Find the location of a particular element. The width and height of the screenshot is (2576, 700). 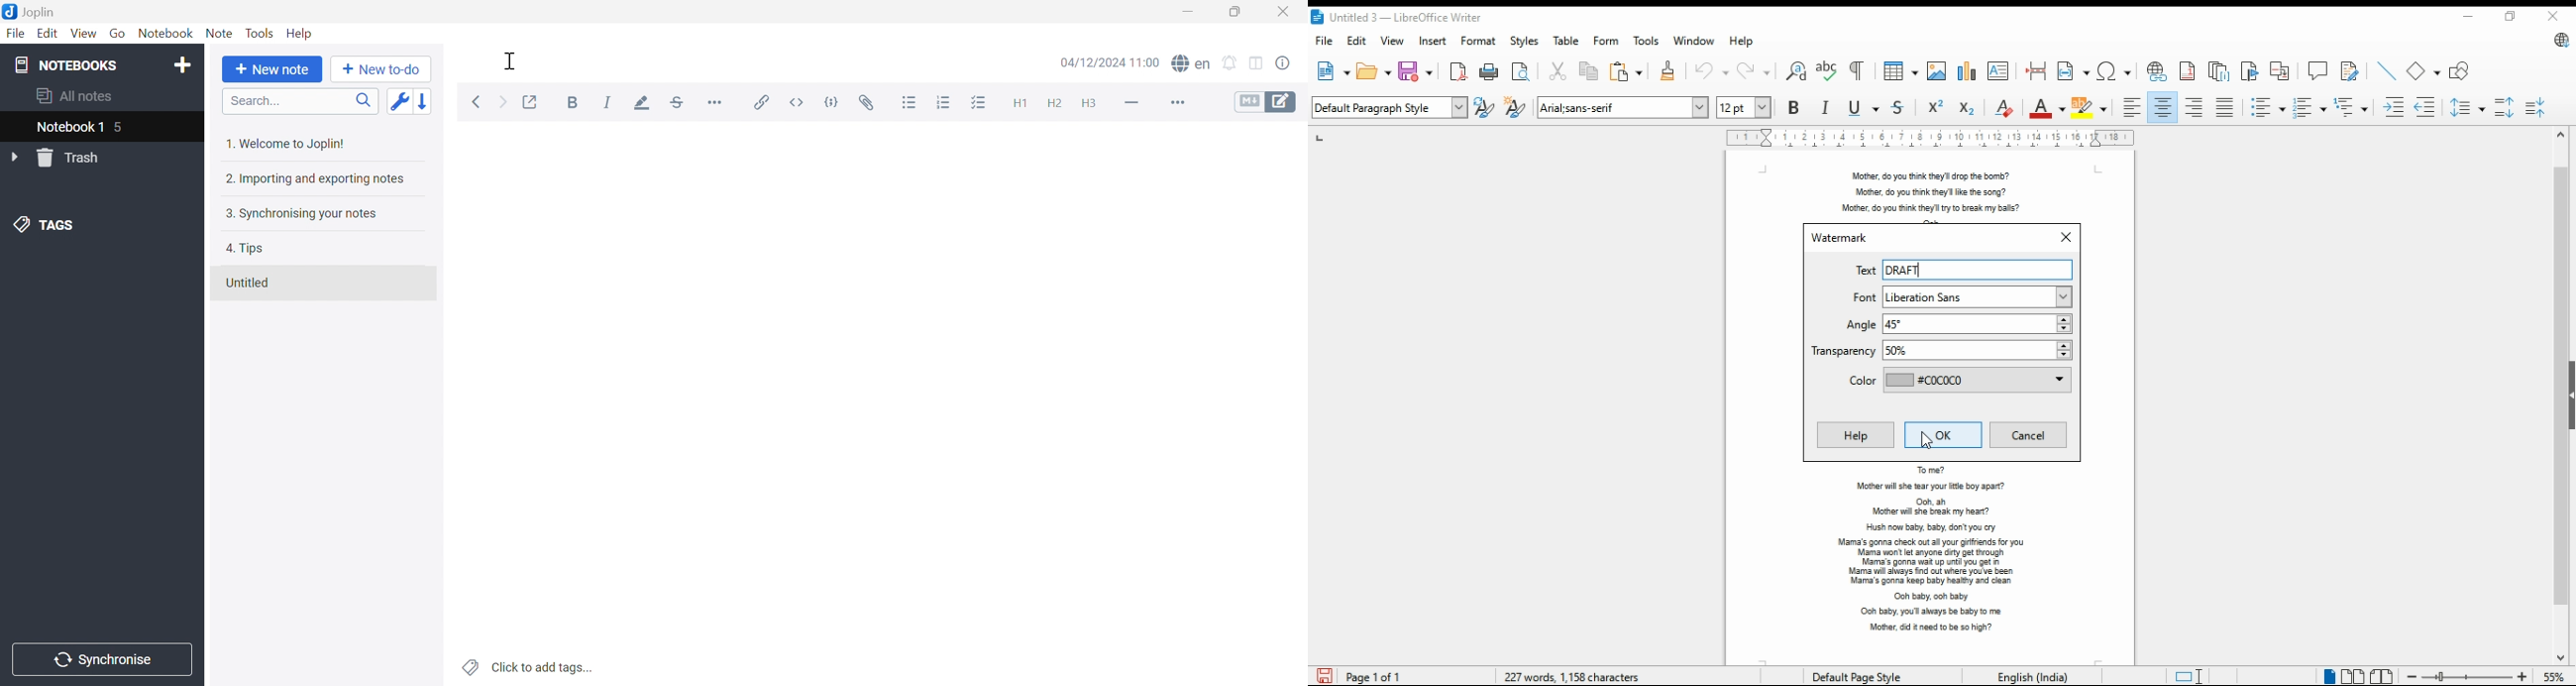

Toggle editors is located at coordinates (1266, 102).